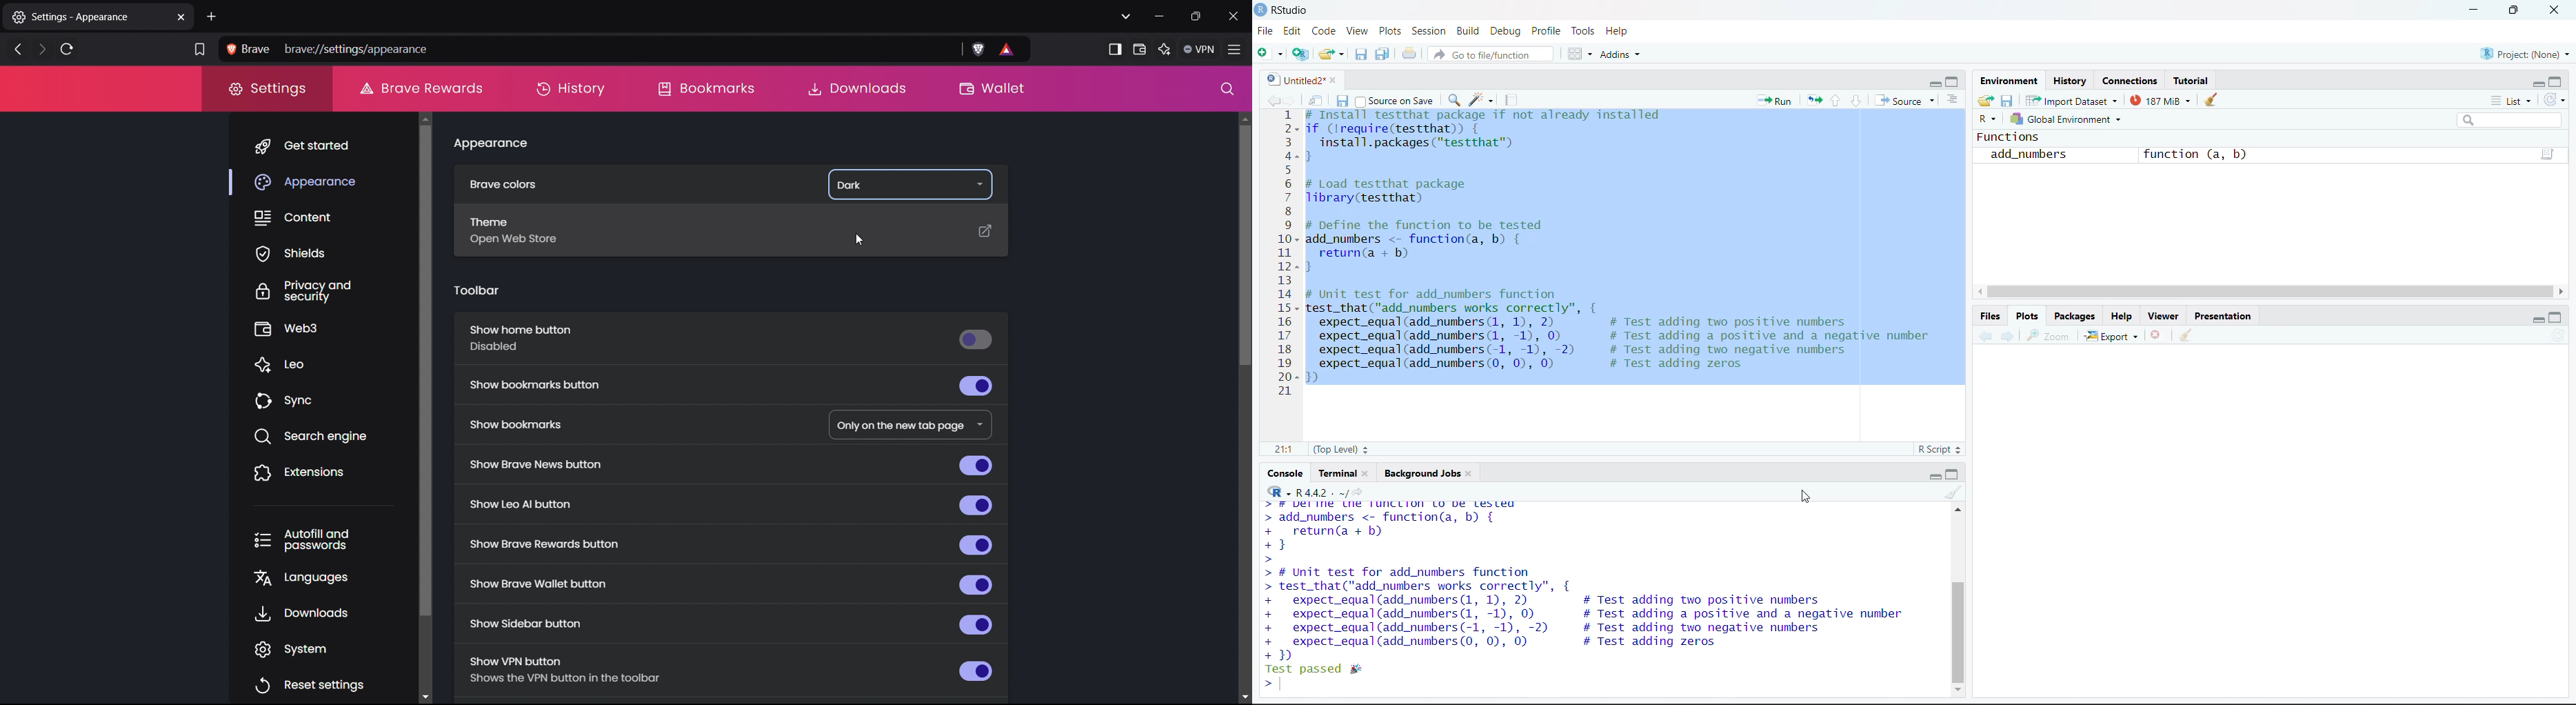 Image resolution: width=2576 pixels, height=728 pixels. Describe the element at coordinates (1317, 101) in the screenshot. I see `show in new window` at that location.